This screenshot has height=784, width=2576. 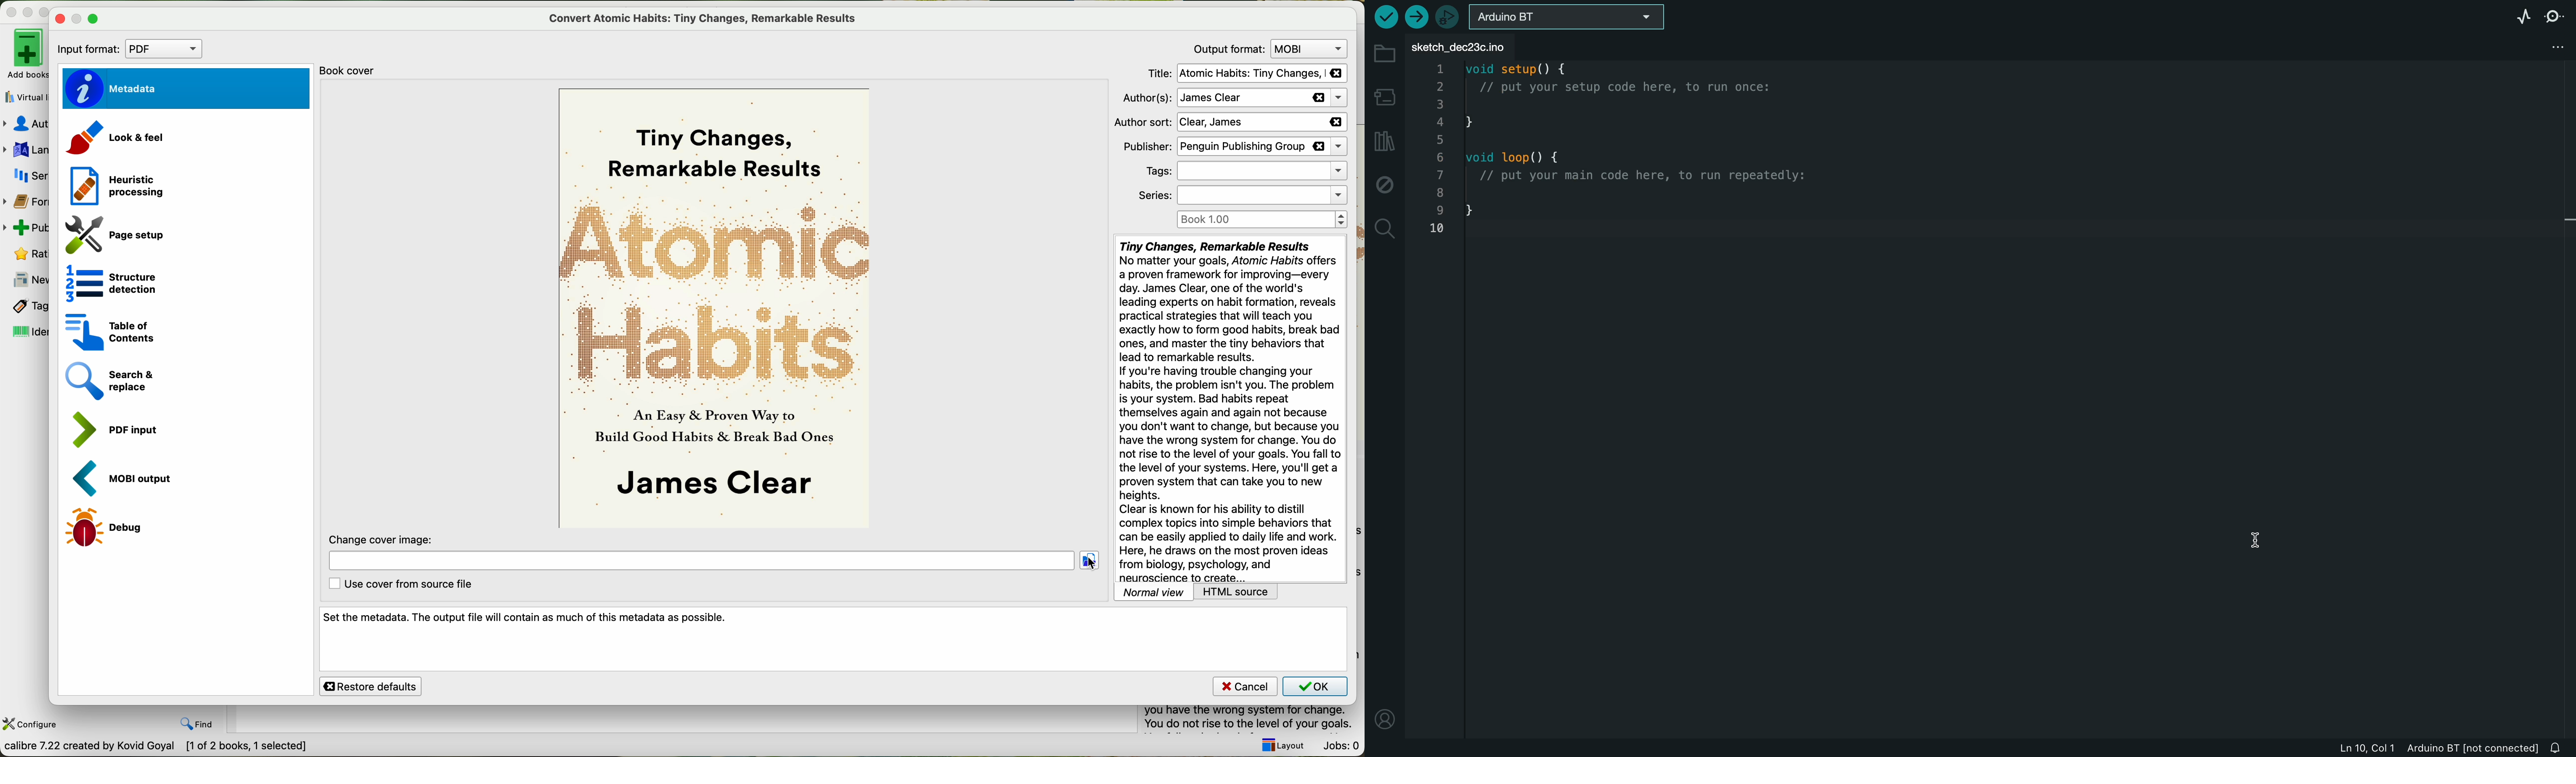 I want to click on book cover, so click(x=715, y=308).